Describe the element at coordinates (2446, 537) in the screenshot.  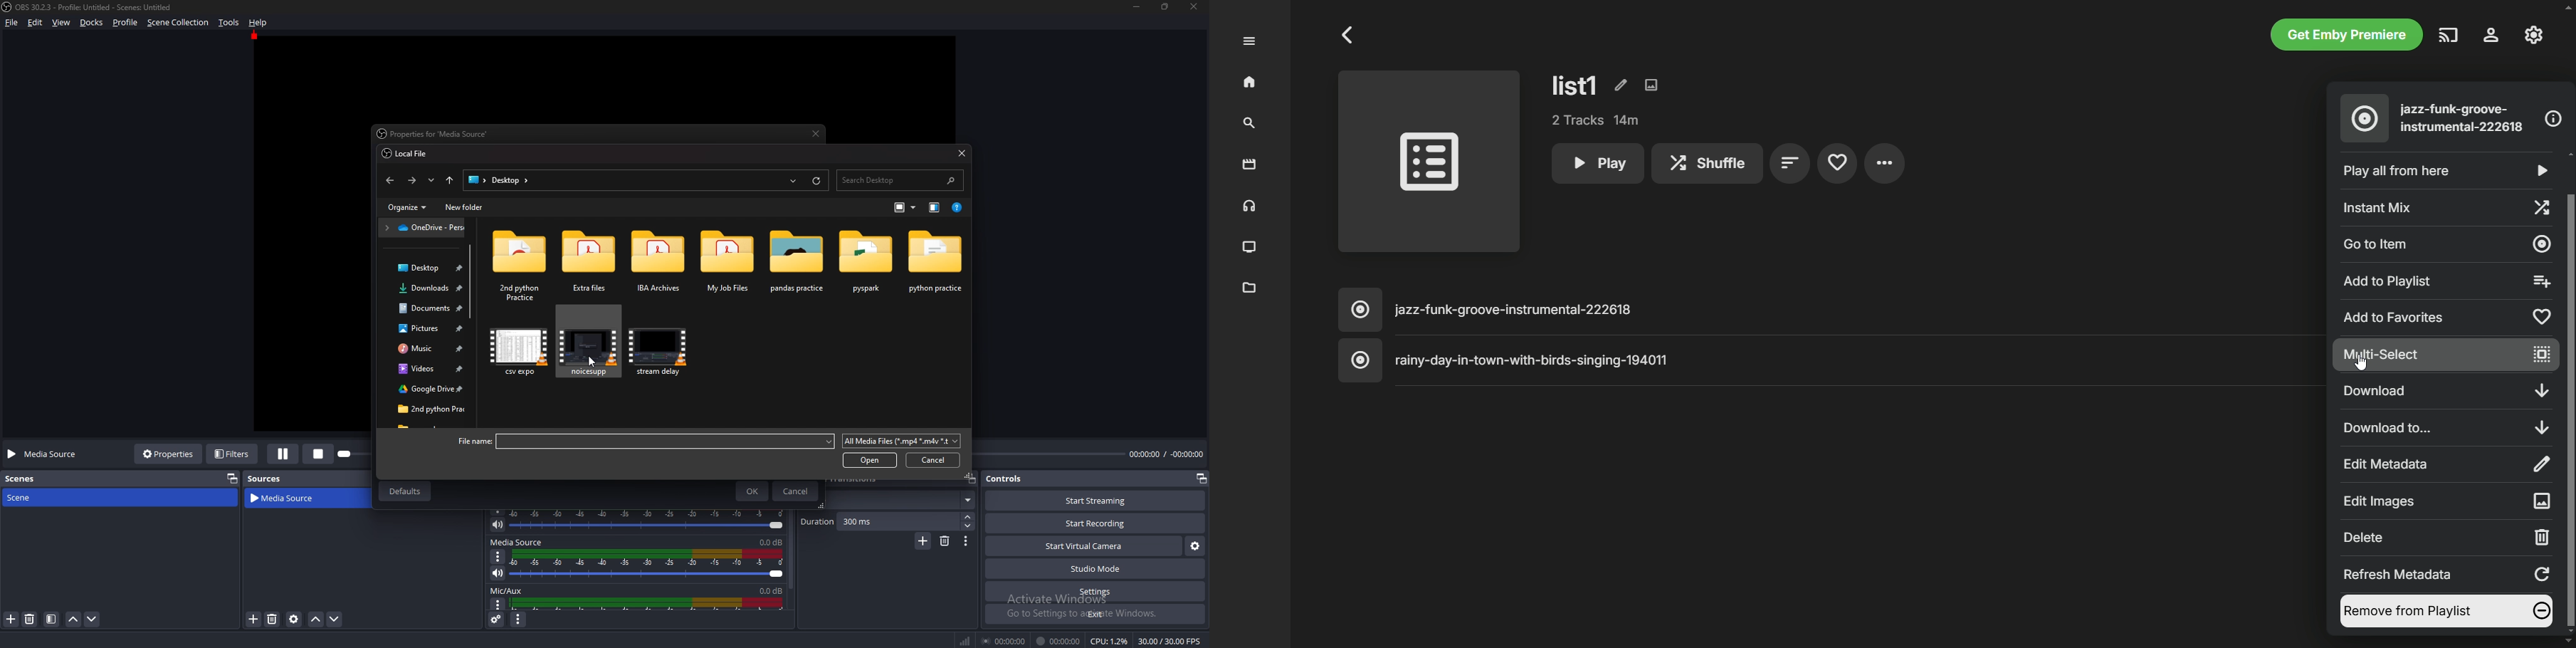
I see `delete` at that location.